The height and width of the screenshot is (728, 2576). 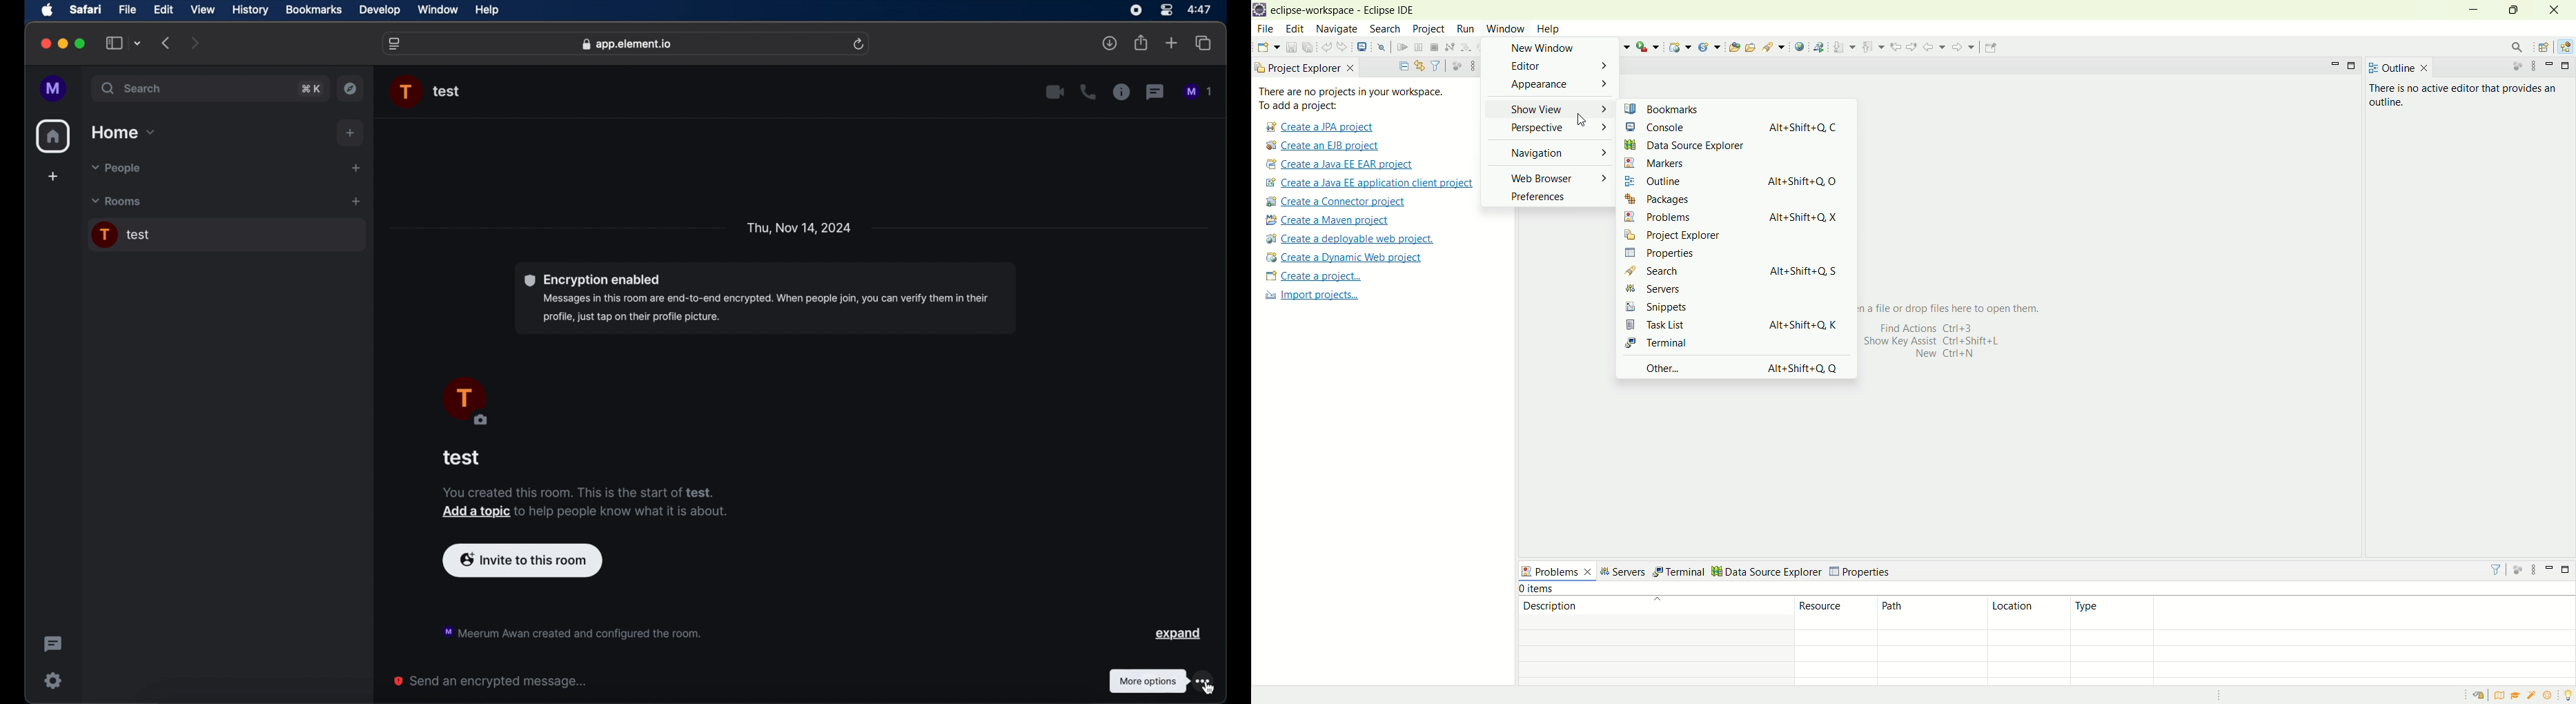 What do you see at coordinates (2477, 696) in the screenshot?
I see `restore welcome` at bounding box center [2477, 696].